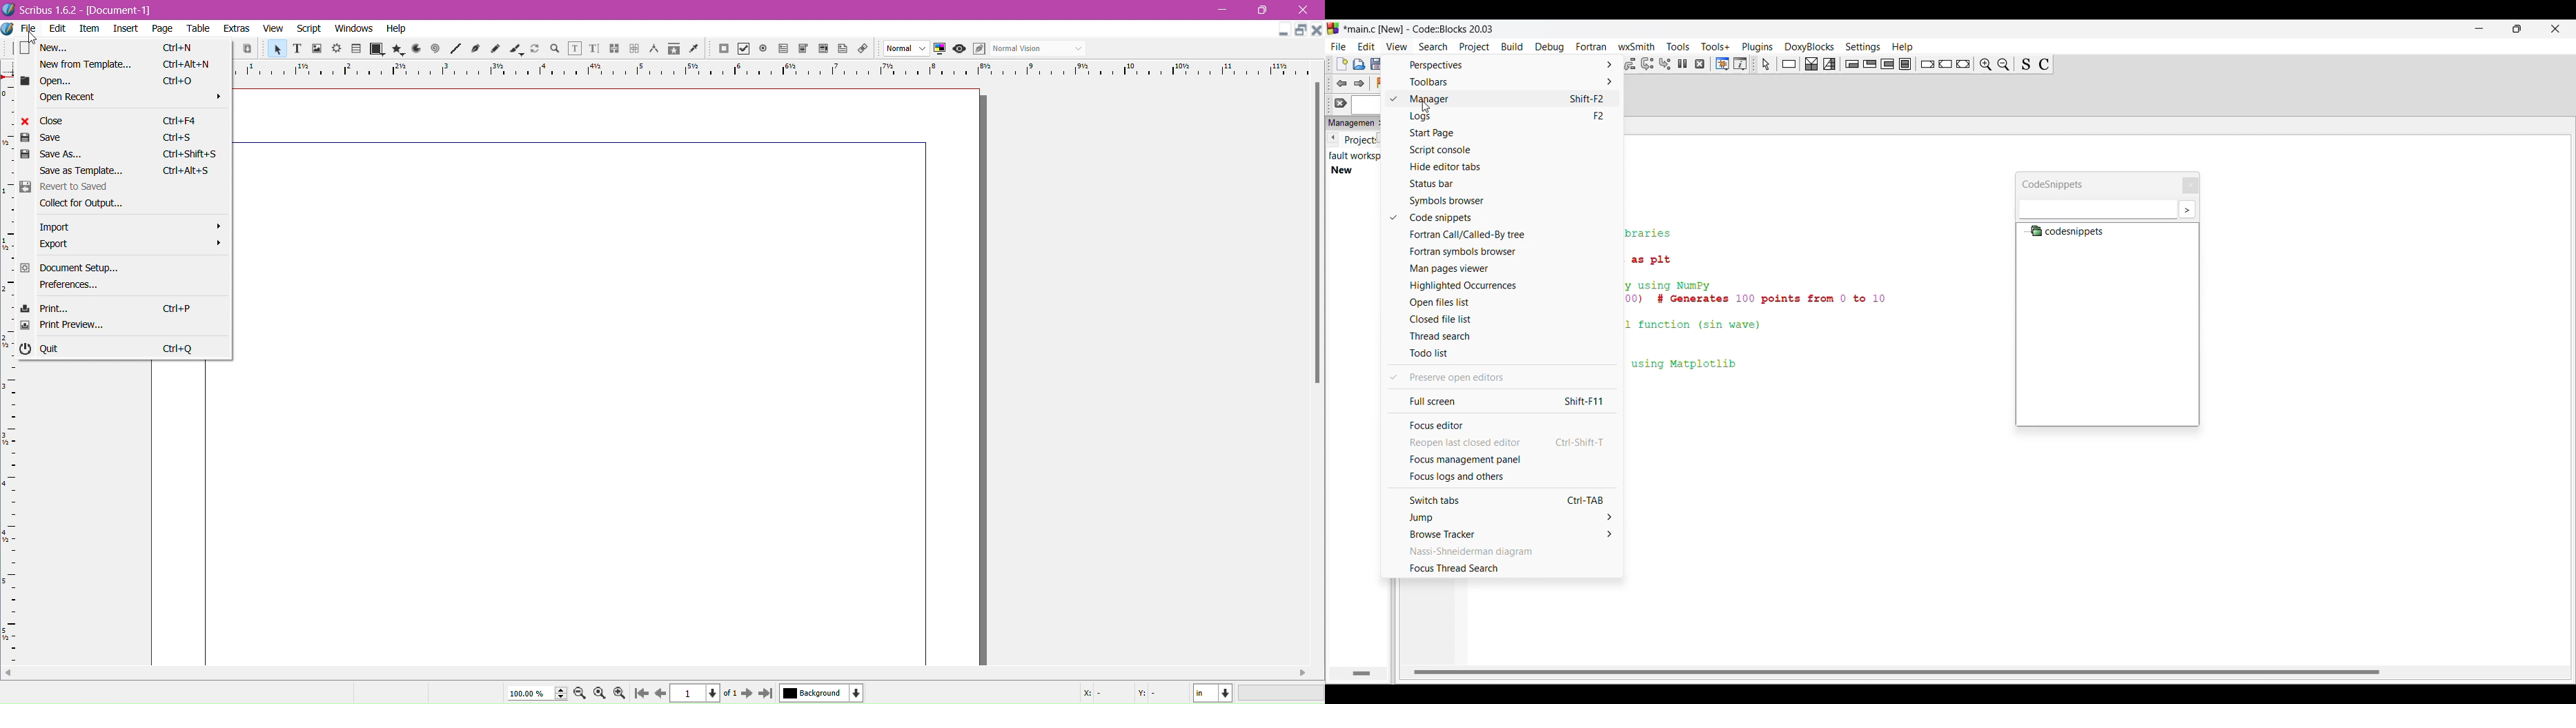  What do you see at coordinates (87, 286) in the screenshot?
I see `Preferences` at bounding box center [87, 286].